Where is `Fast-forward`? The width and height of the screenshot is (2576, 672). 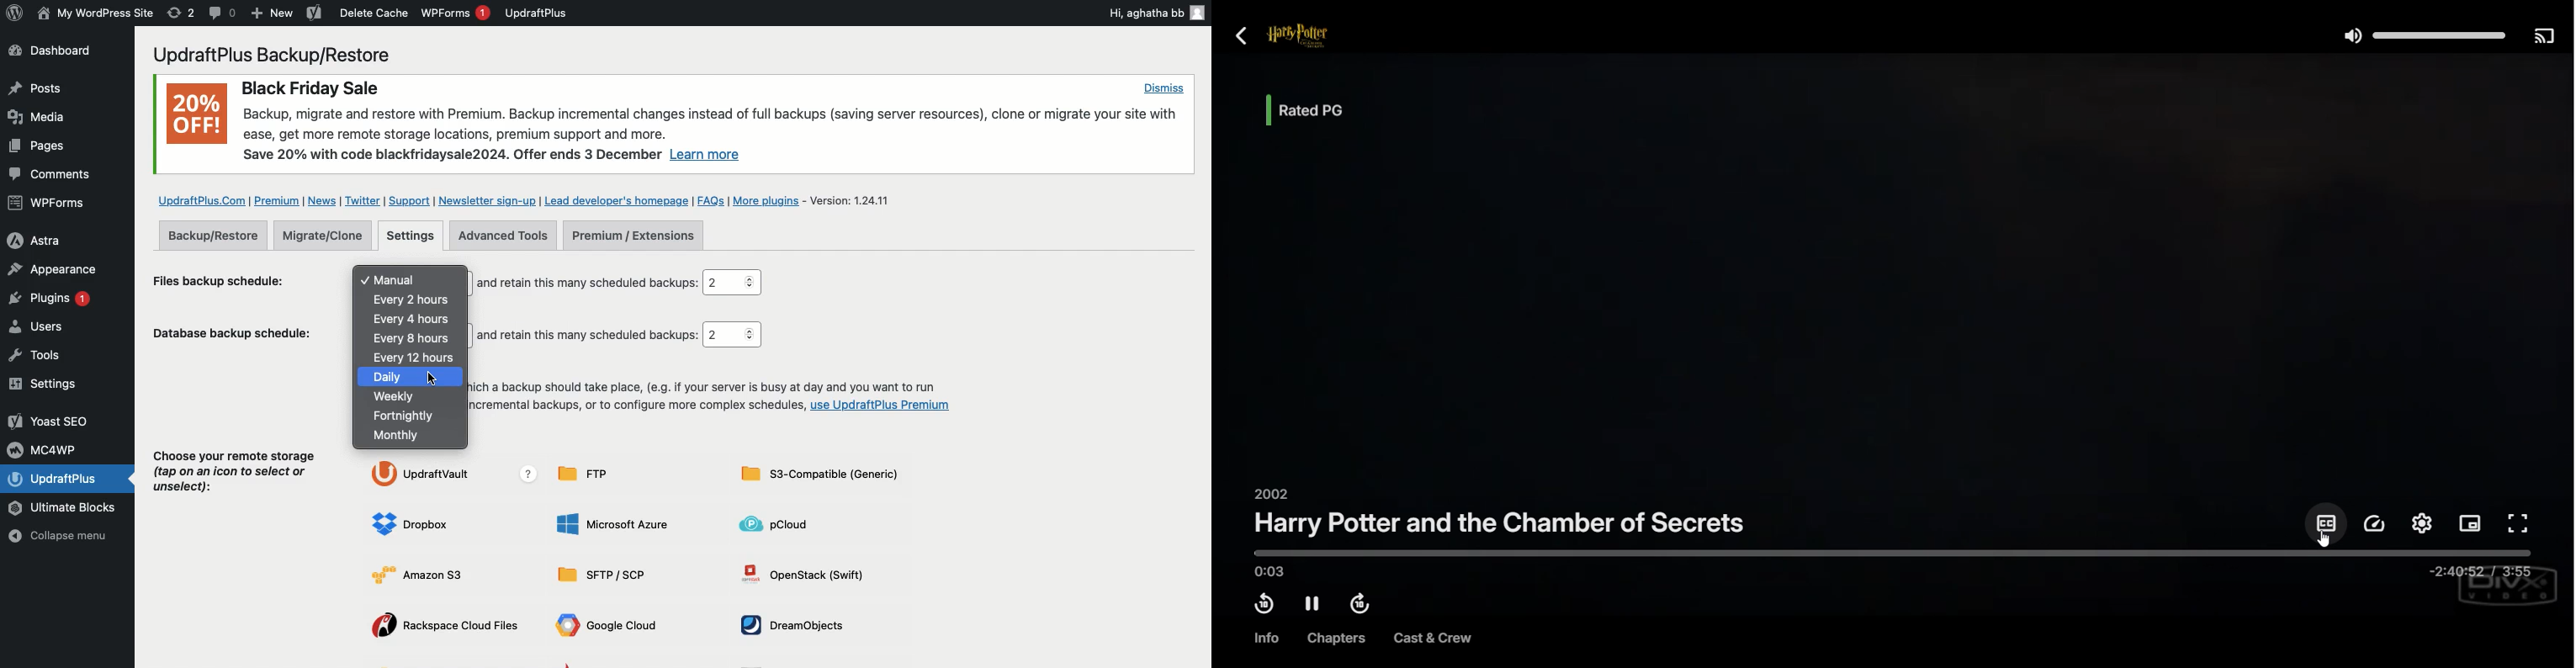 Fast-forward is located at coordinates (1363, 605).